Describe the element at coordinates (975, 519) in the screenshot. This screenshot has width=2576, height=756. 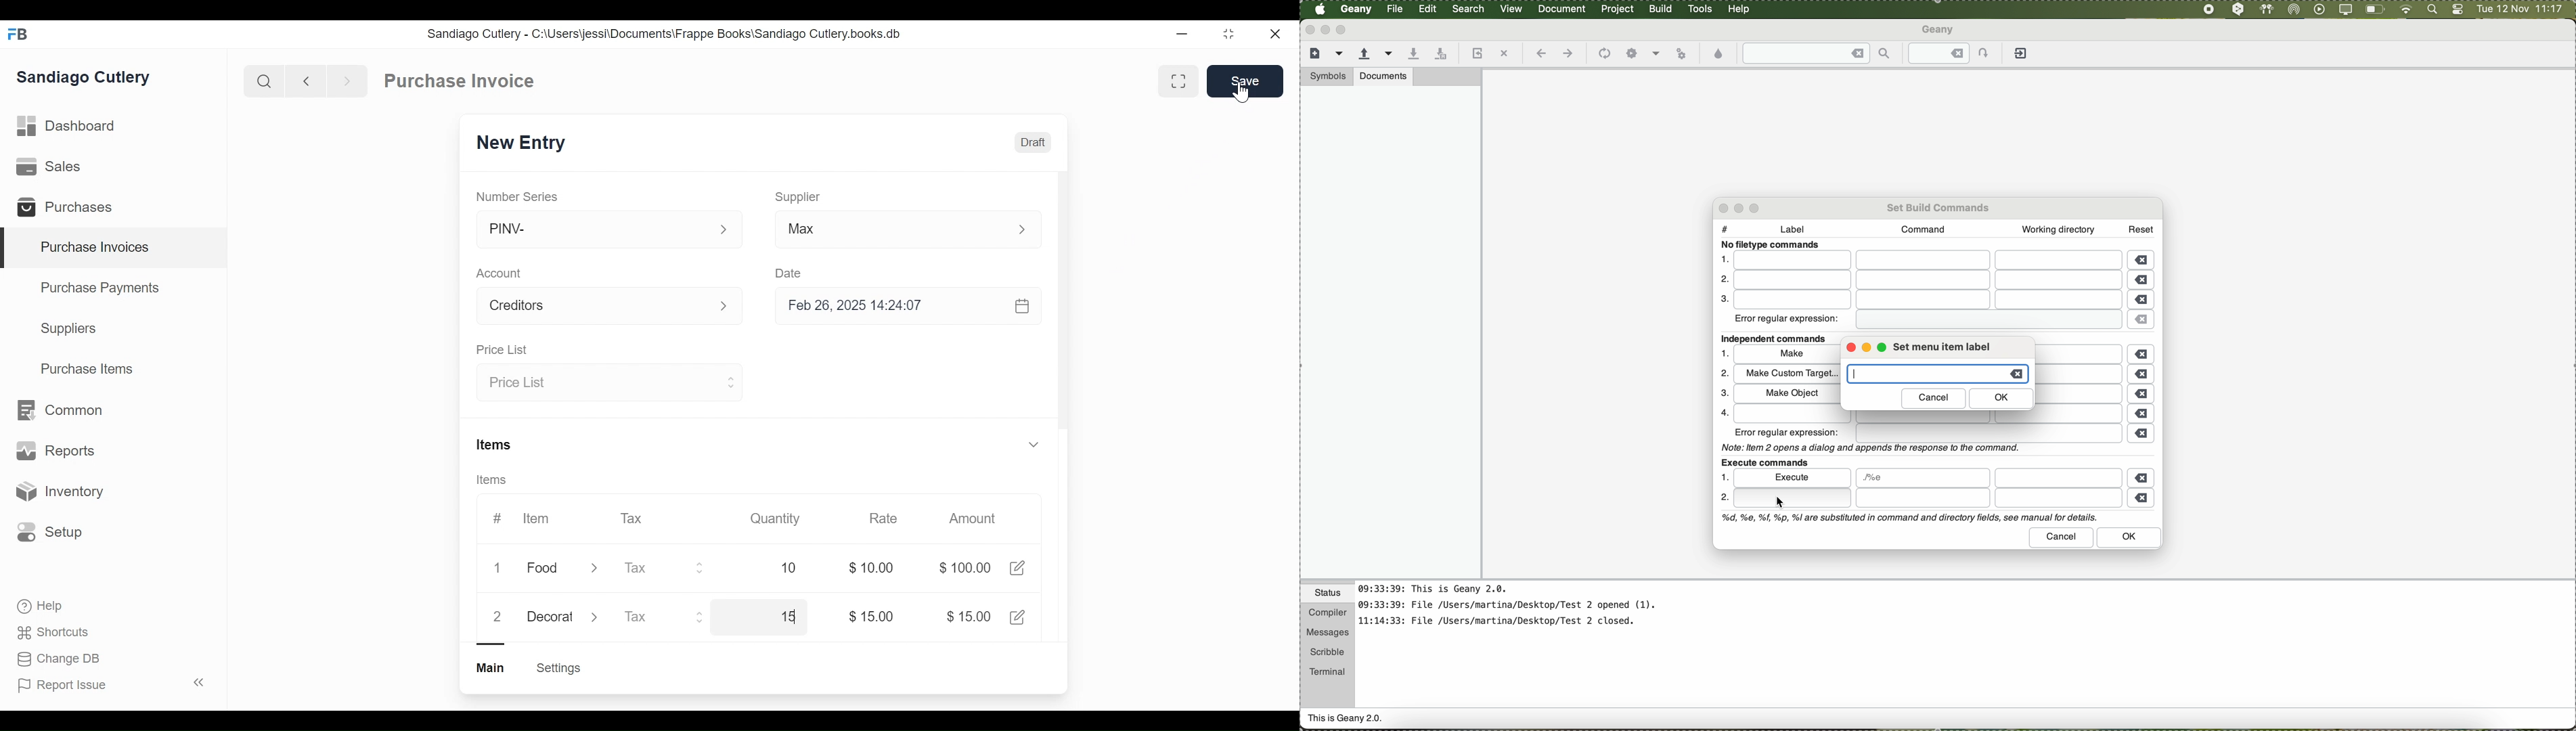
I see `Amount` at that location.